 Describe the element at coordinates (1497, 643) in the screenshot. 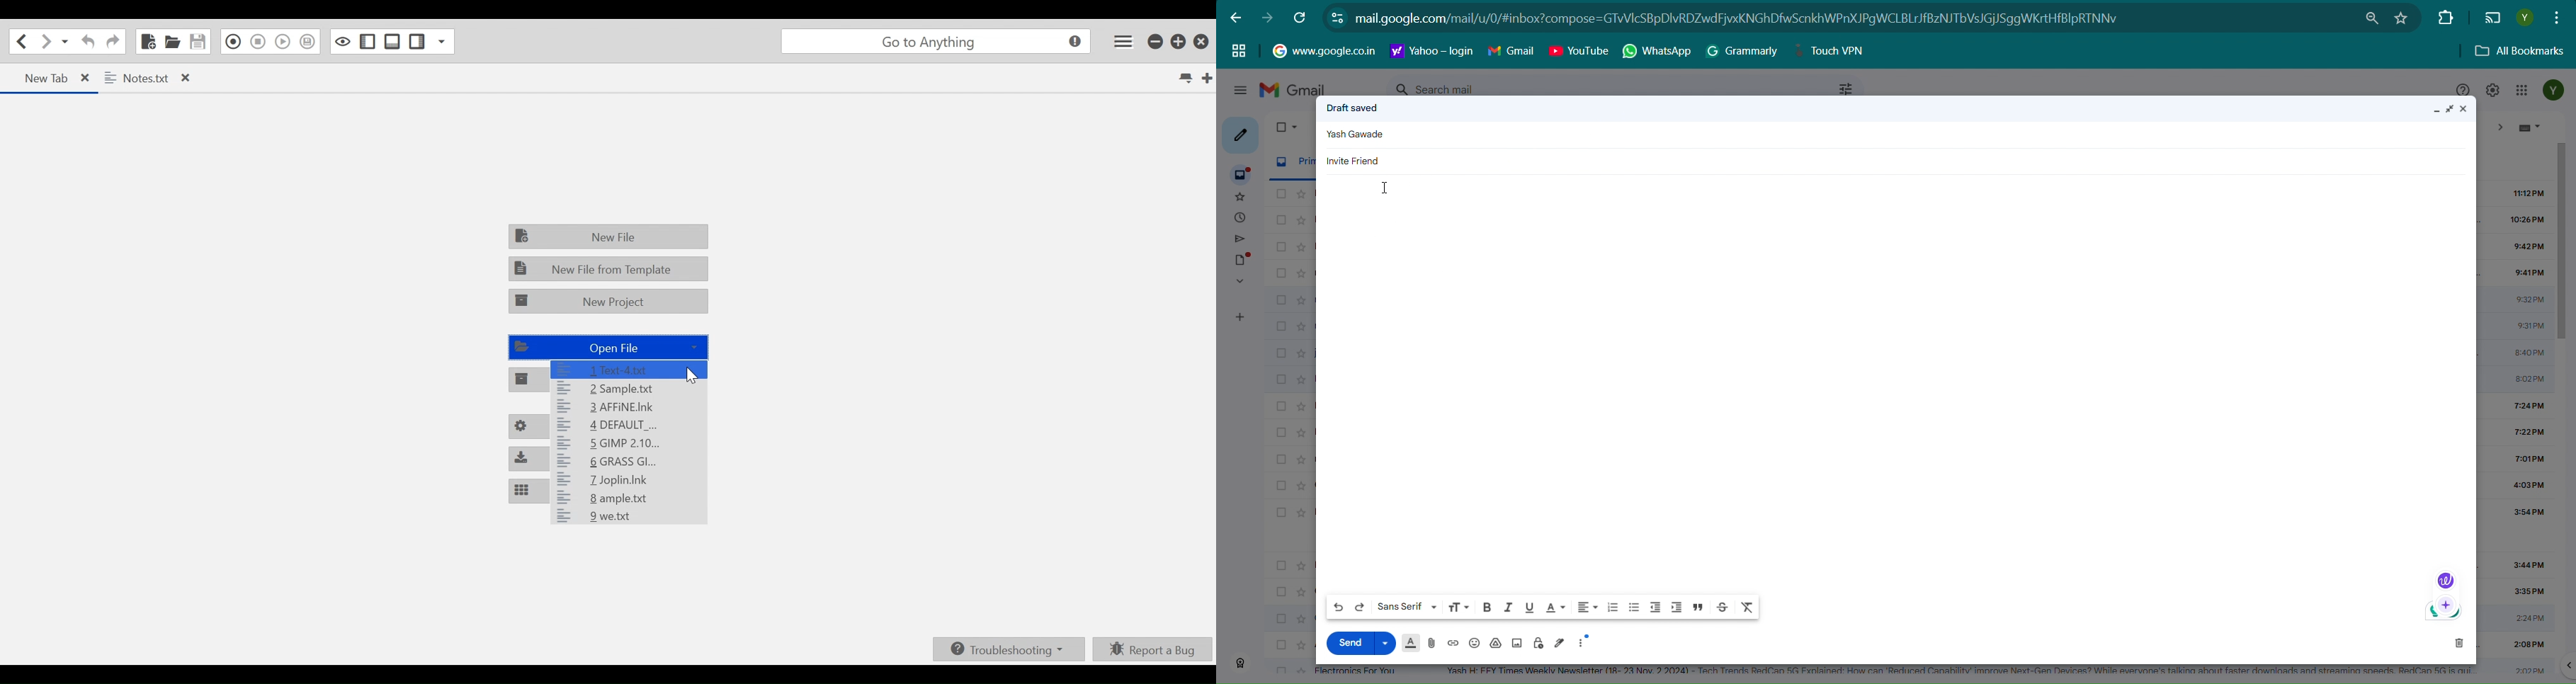

I see `Insert file using drive` at that location.